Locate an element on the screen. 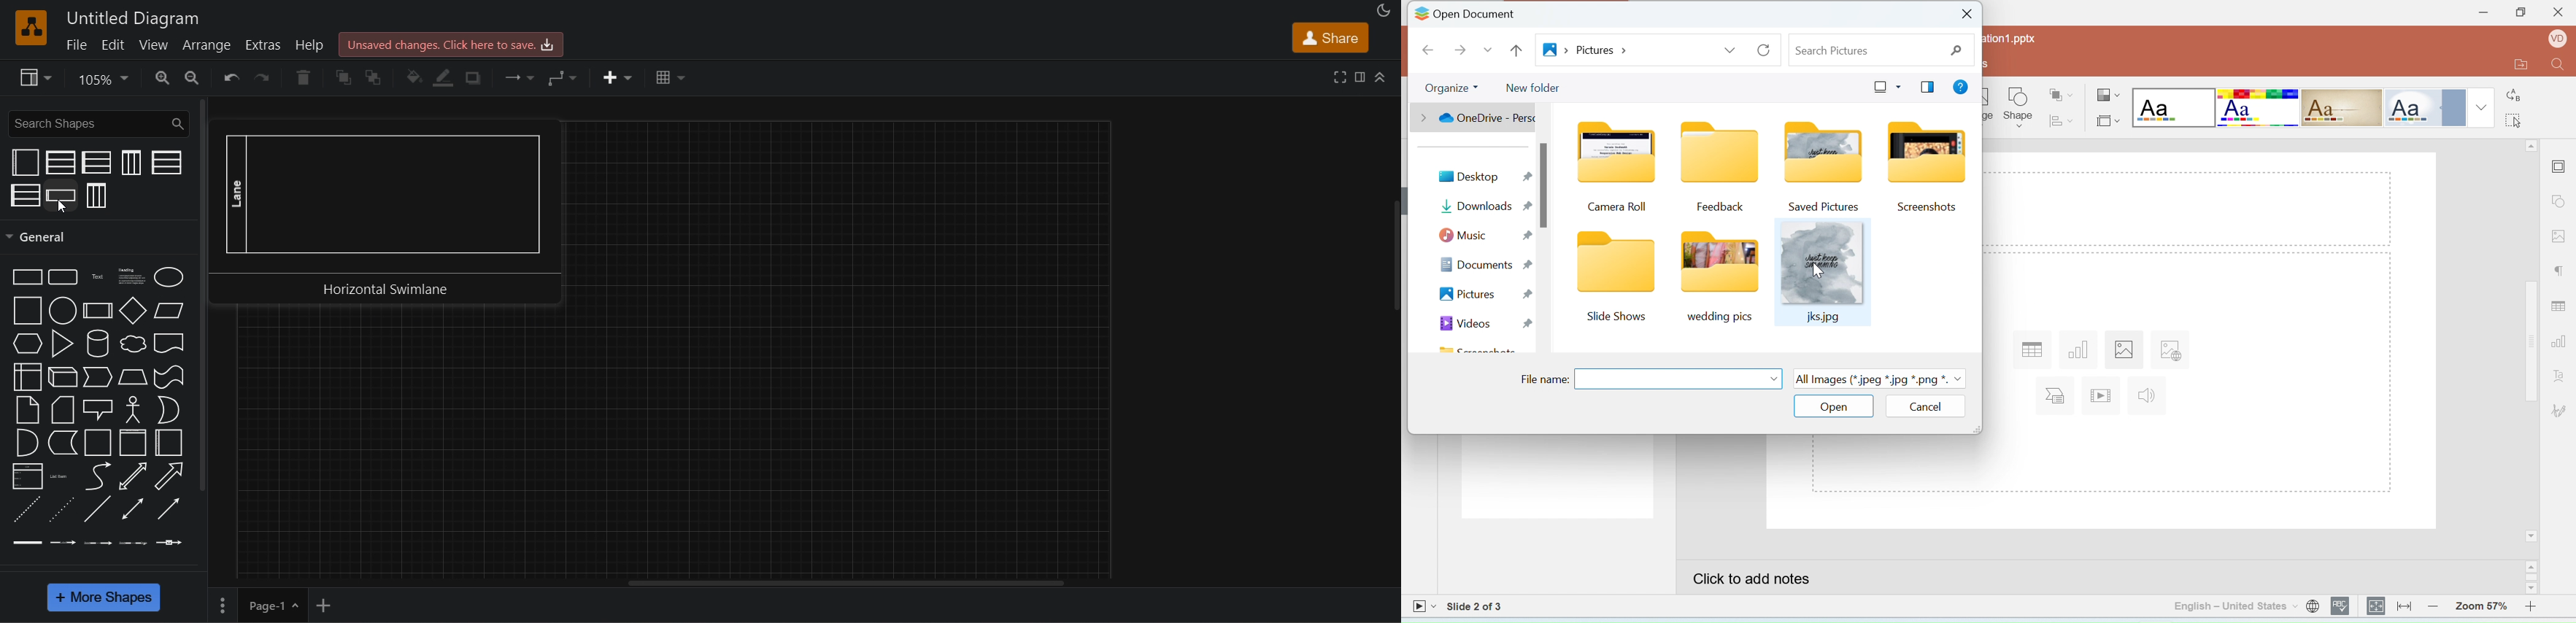 The image size is (2576, 644). Signature settings is located at coordinates (2561, 410).